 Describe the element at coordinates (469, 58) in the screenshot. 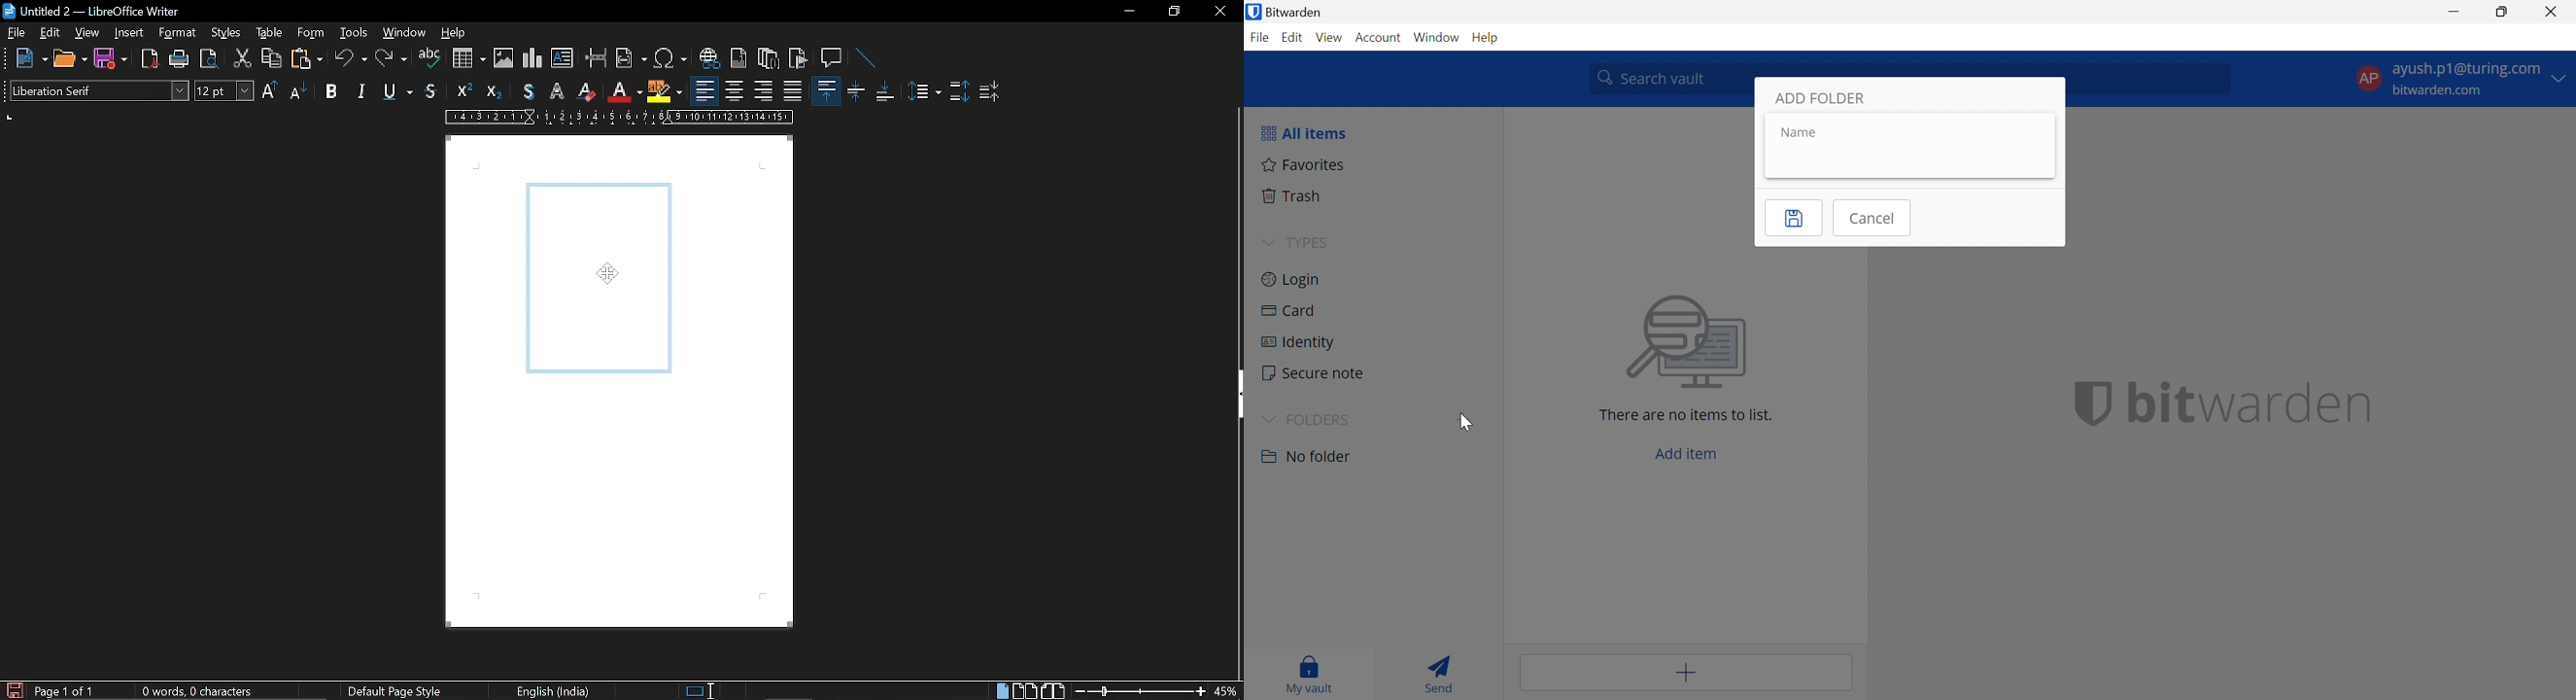

I see `insert chart` at that location.